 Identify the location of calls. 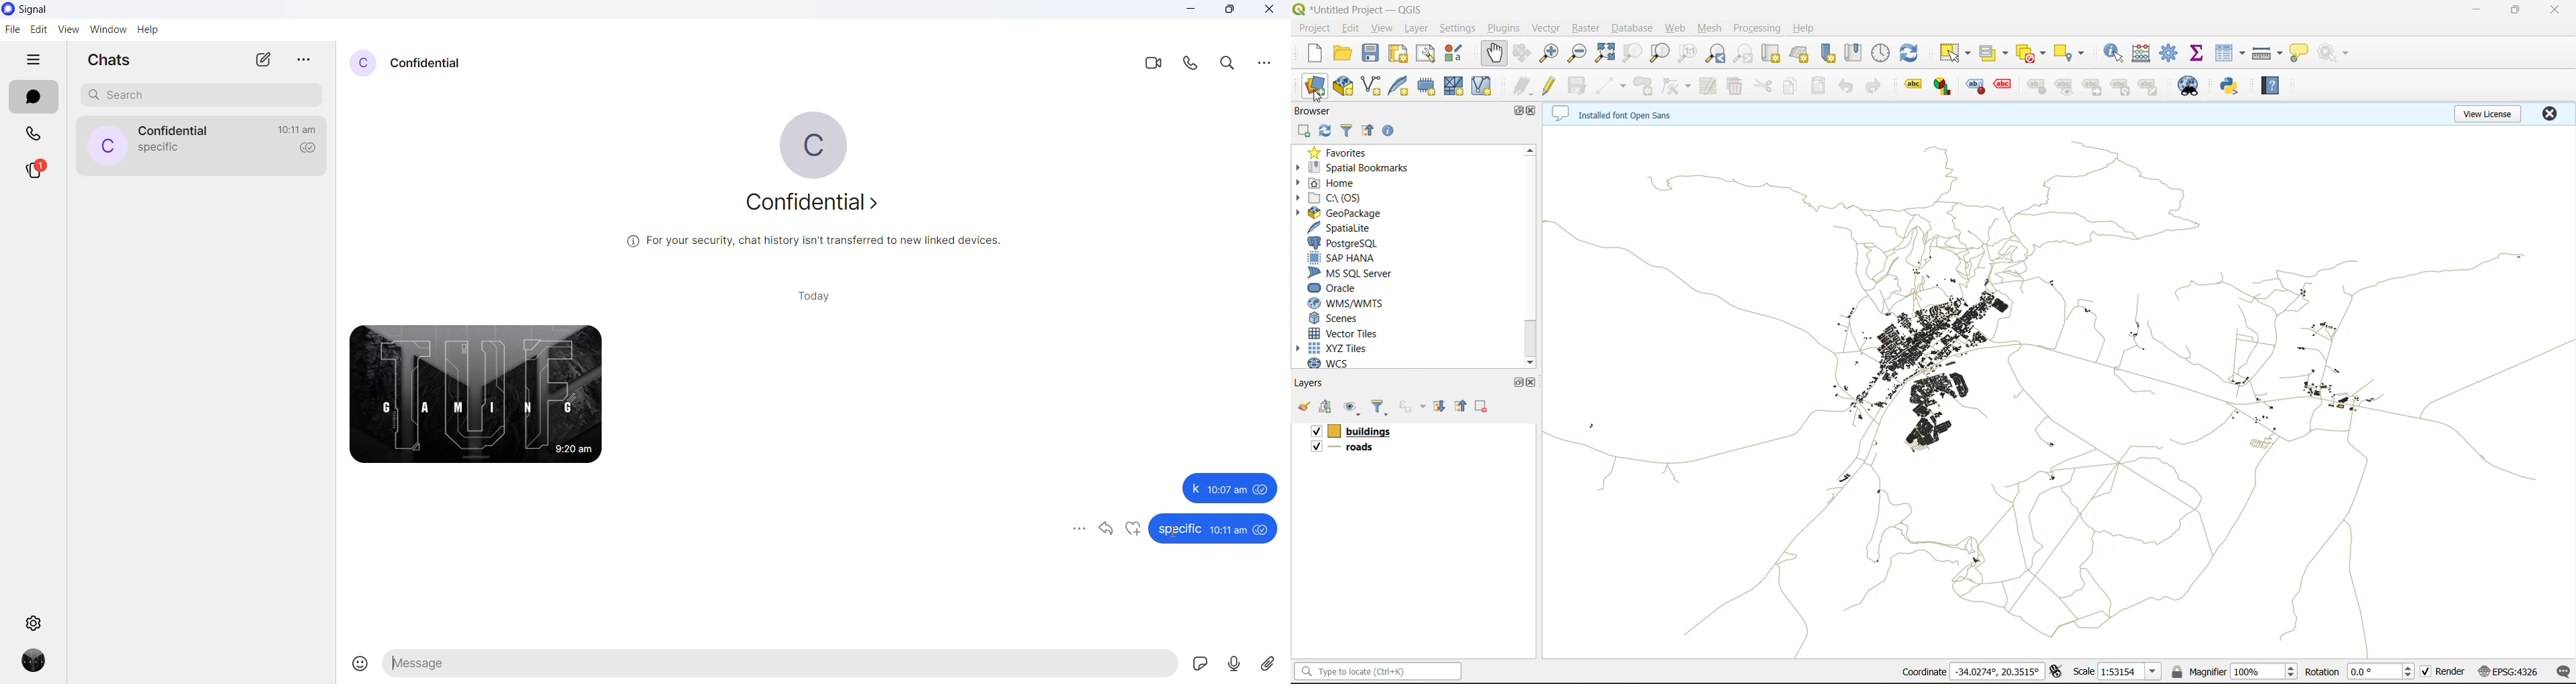
(32, 134).